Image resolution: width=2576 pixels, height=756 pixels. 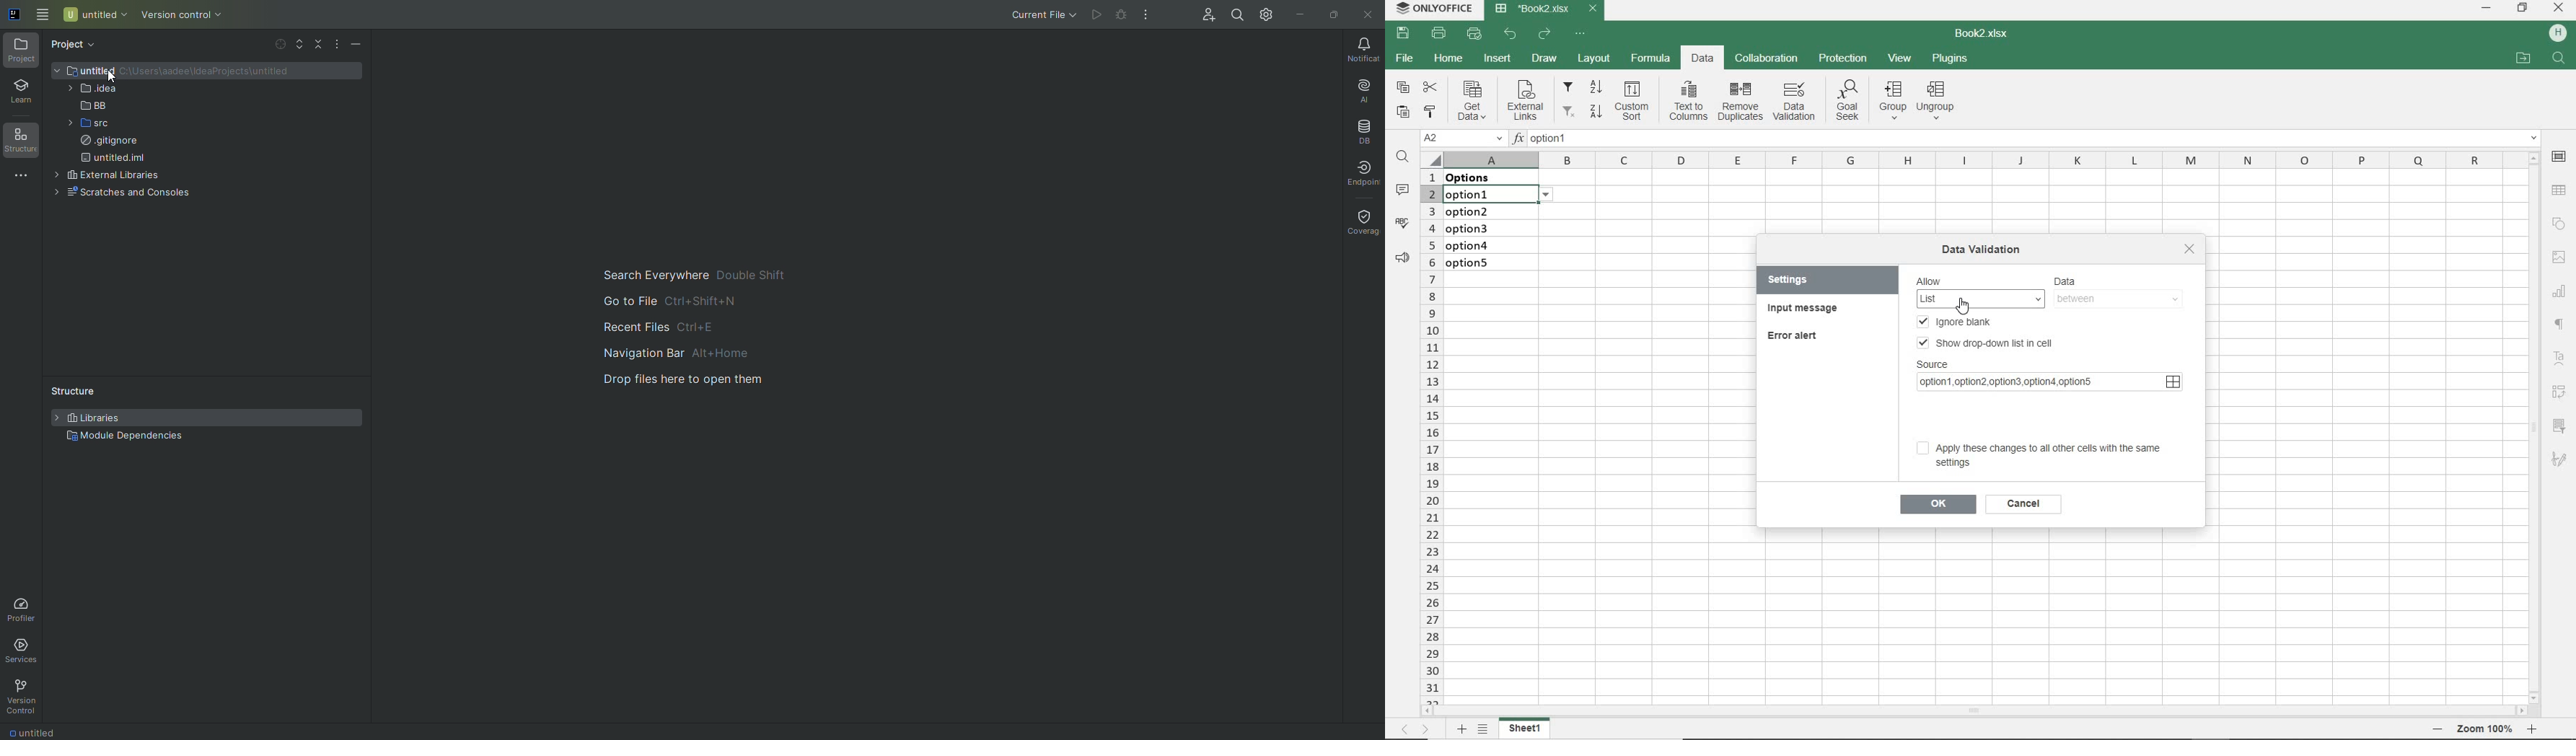 I want to click on INSERT FUNCTION, so click(x=2026, y=140).